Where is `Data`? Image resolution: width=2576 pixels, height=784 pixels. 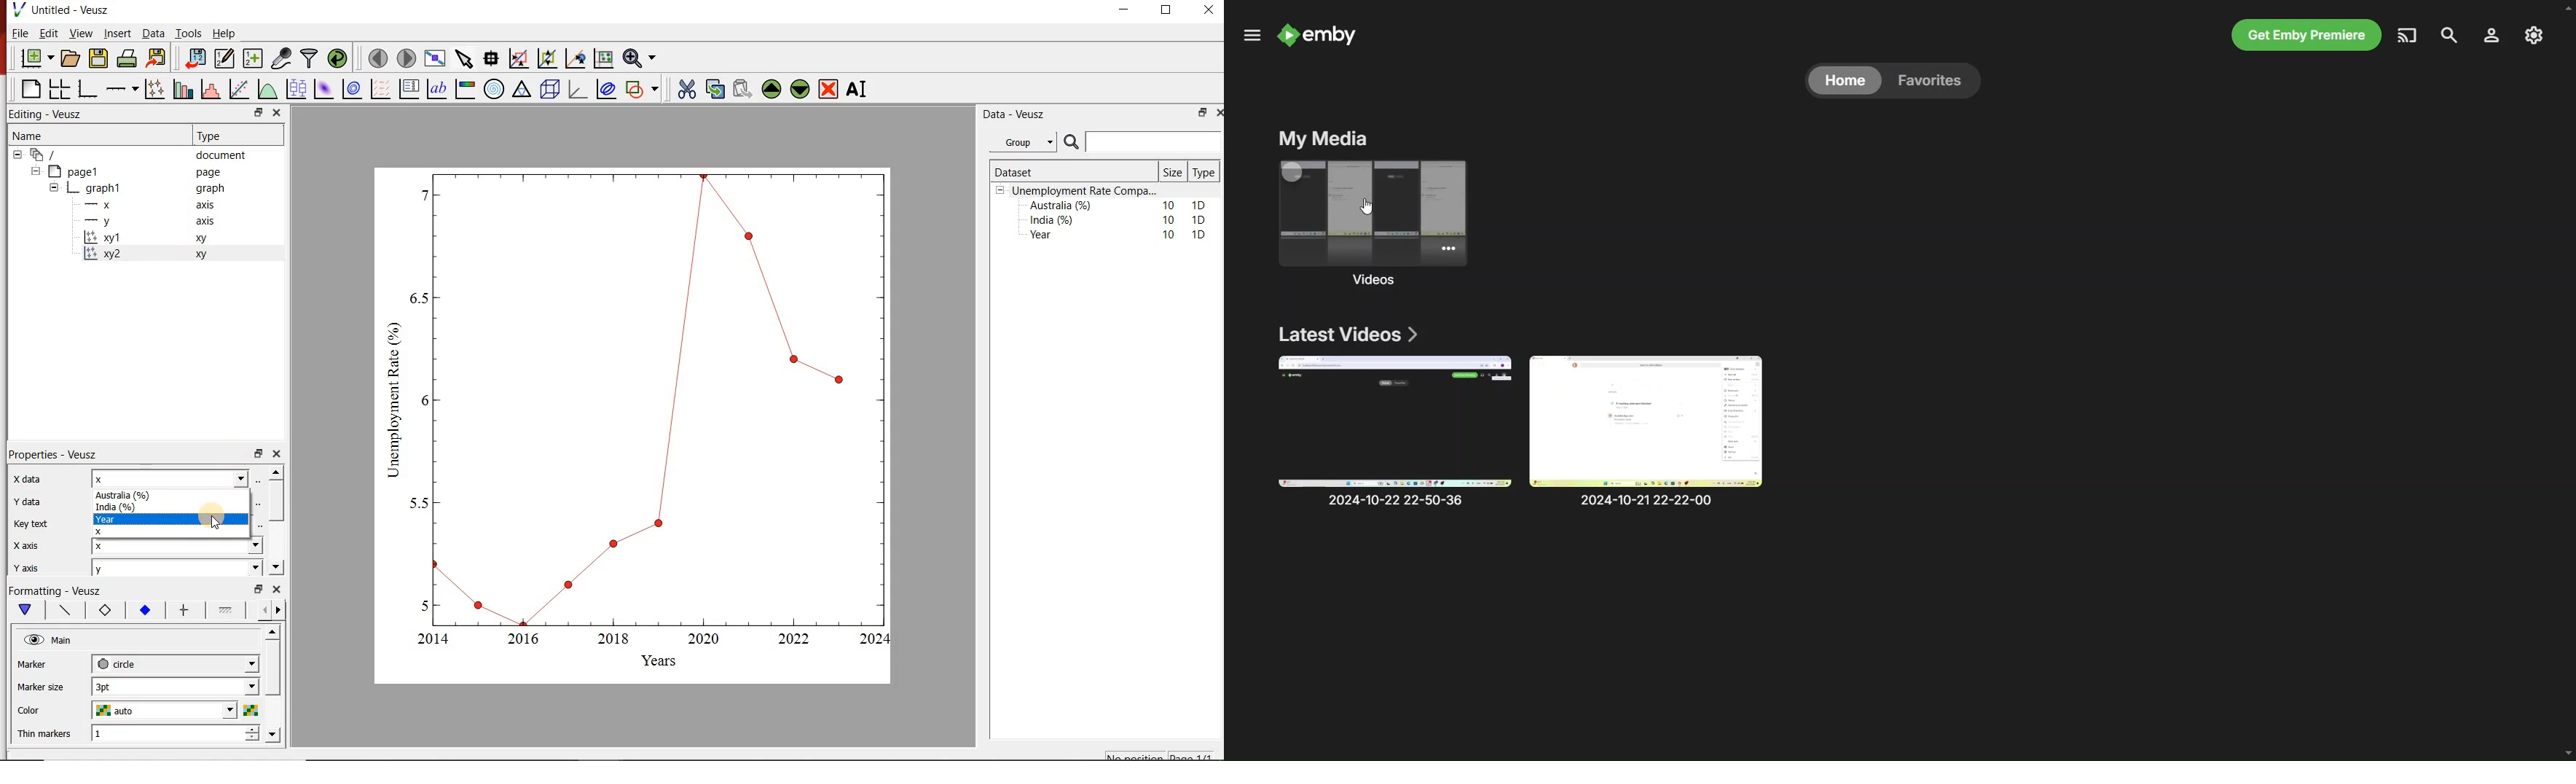
Data is located at coordinates (154, 34).